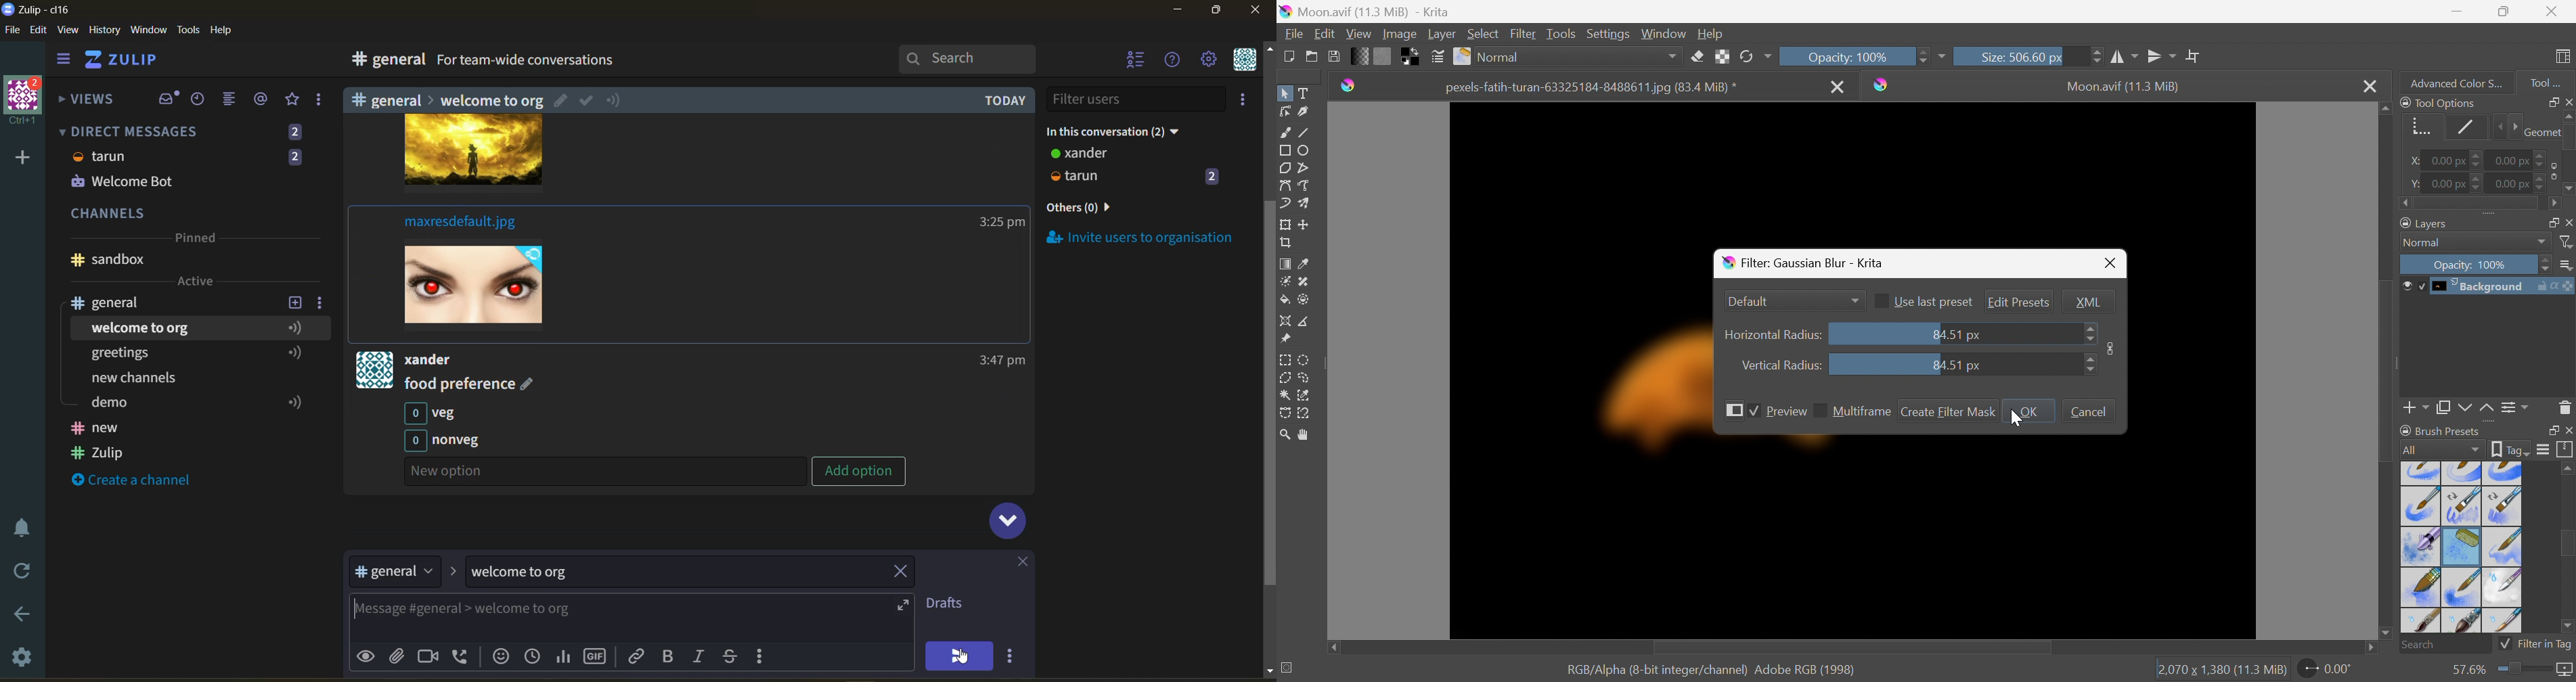 This screenshot has height=700, width=2576. Describe the element at coordinates (964, 58) in the screenshot. I see `search` at that location.